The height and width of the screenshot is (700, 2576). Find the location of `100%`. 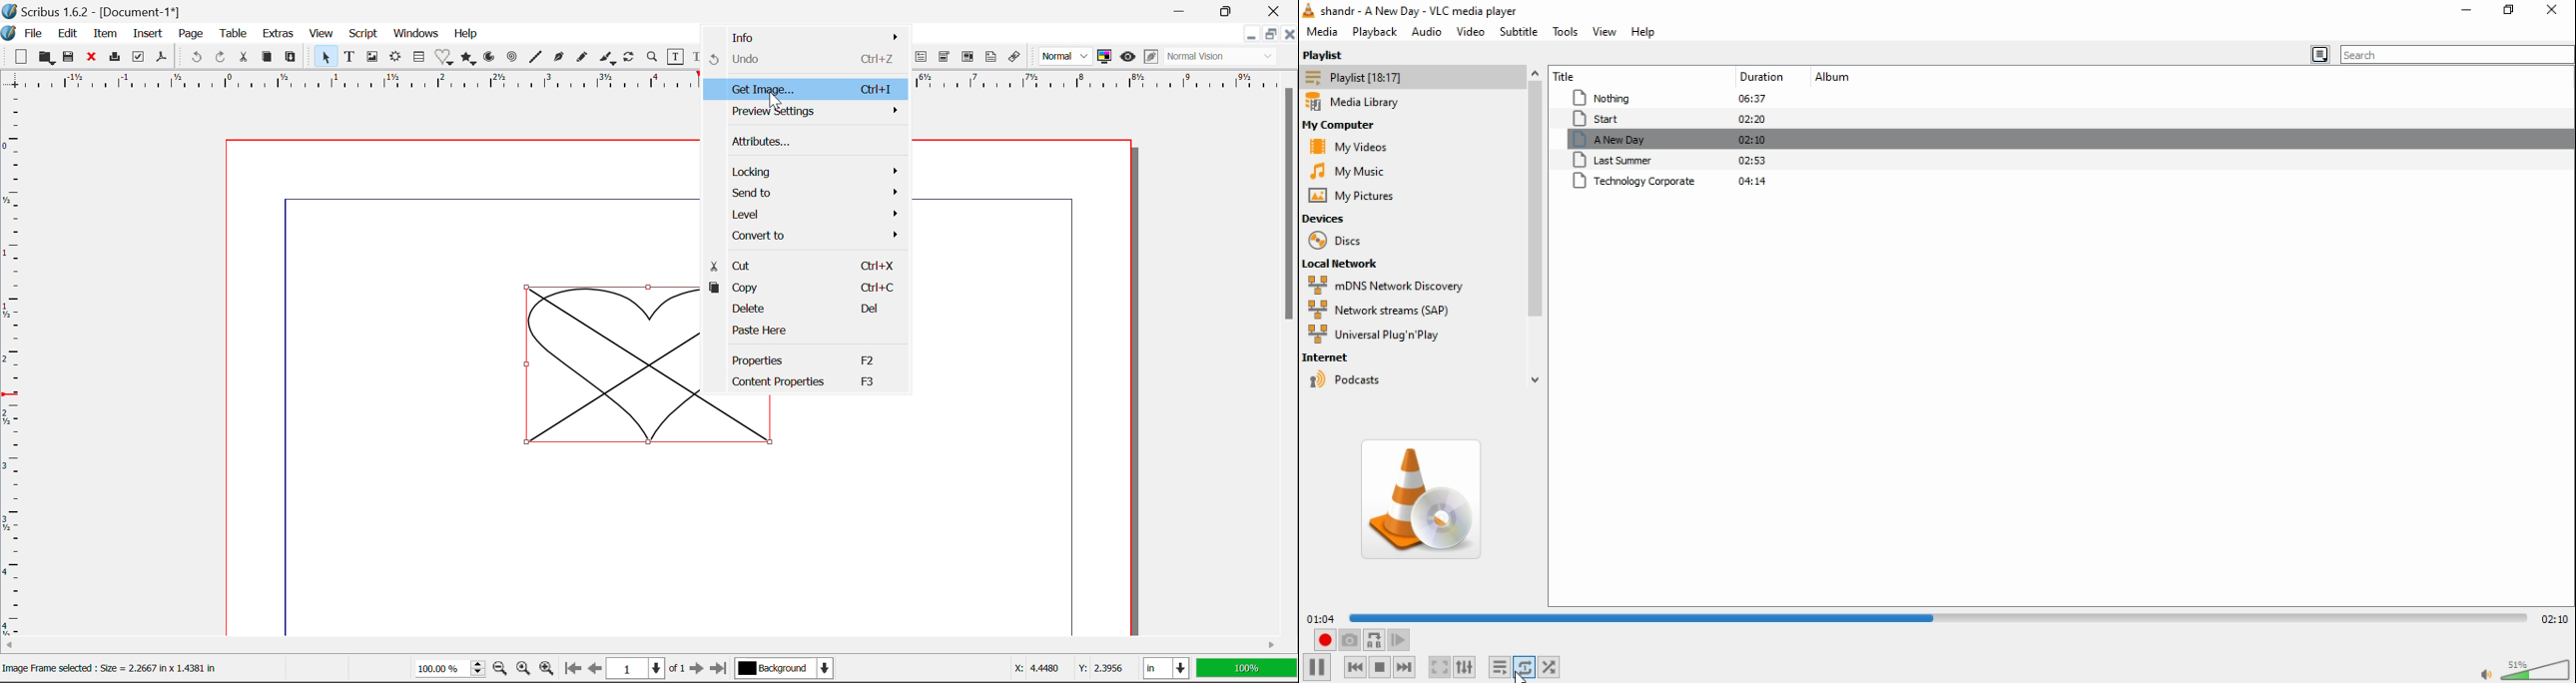

100% is located at coordinates (1246, 669).